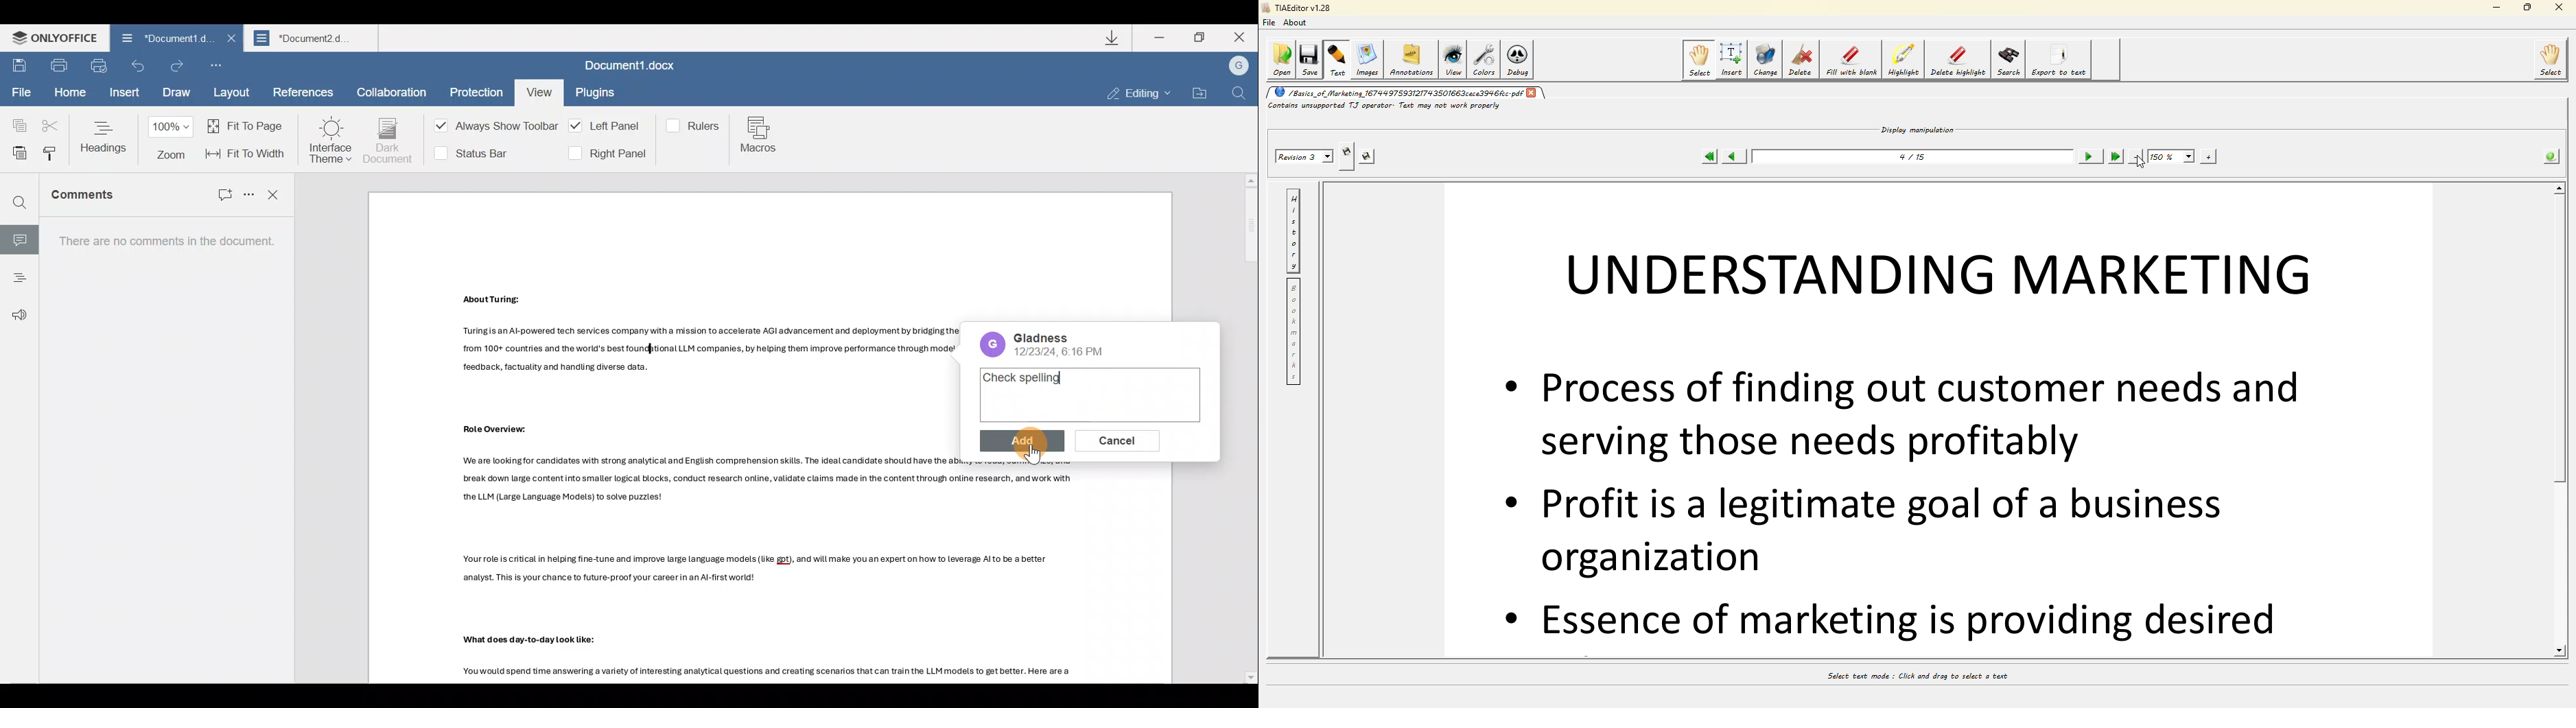 Image resolution: width=2576 pixels, height=728 pixels. Describe the element at coordinates (51, 121) in the screenshot. I see `Cut` at that location.